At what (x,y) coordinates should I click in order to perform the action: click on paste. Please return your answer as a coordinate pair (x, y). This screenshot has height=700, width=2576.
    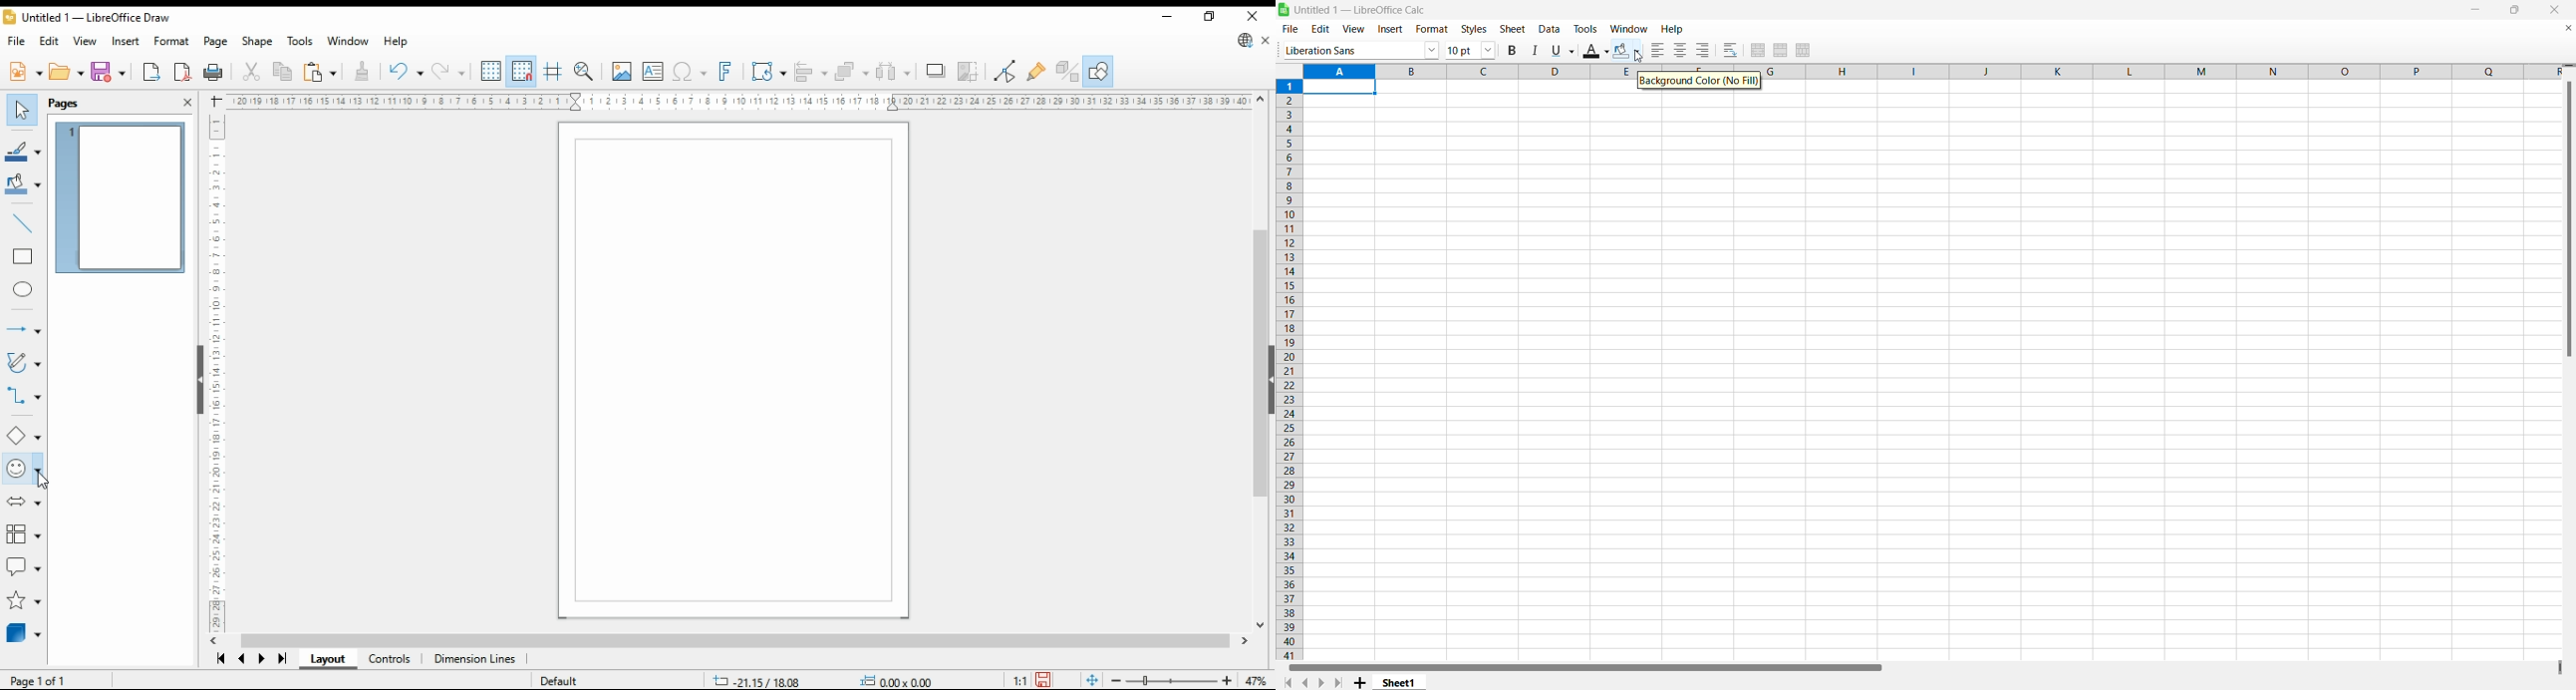
    Looking at the image, I should click on (319, 72).